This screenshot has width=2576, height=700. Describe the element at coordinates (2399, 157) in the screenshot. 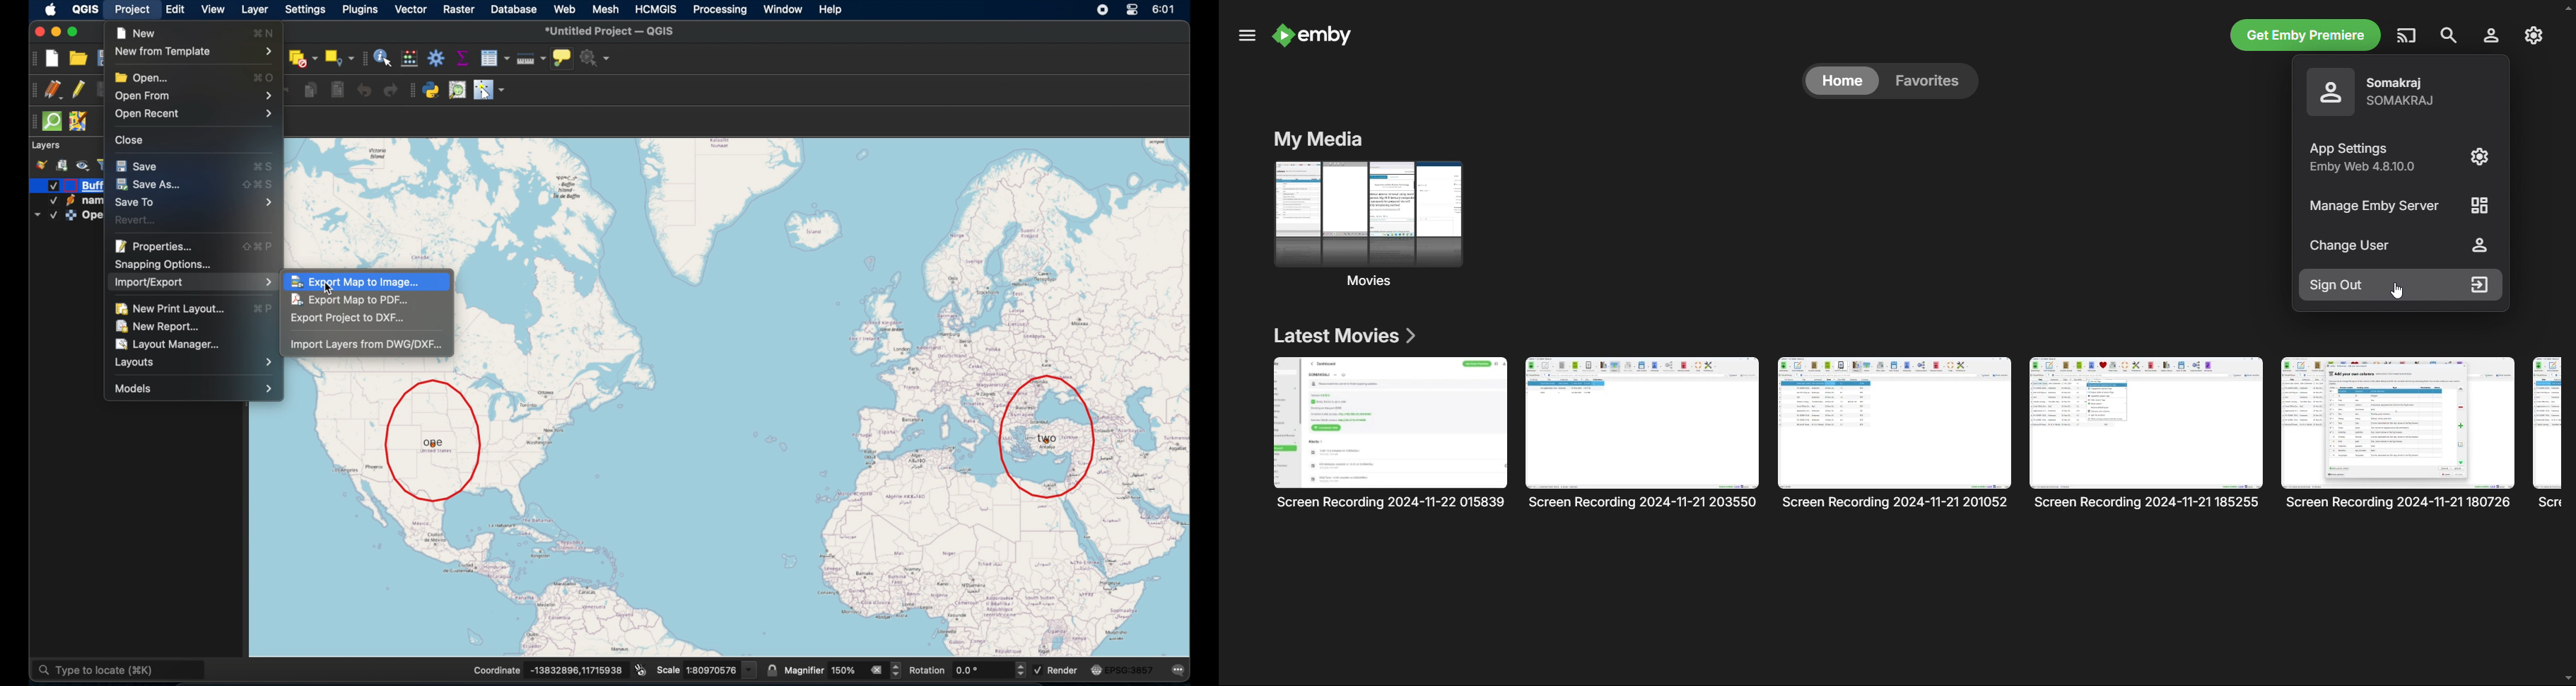

I see `app settings` at that location.